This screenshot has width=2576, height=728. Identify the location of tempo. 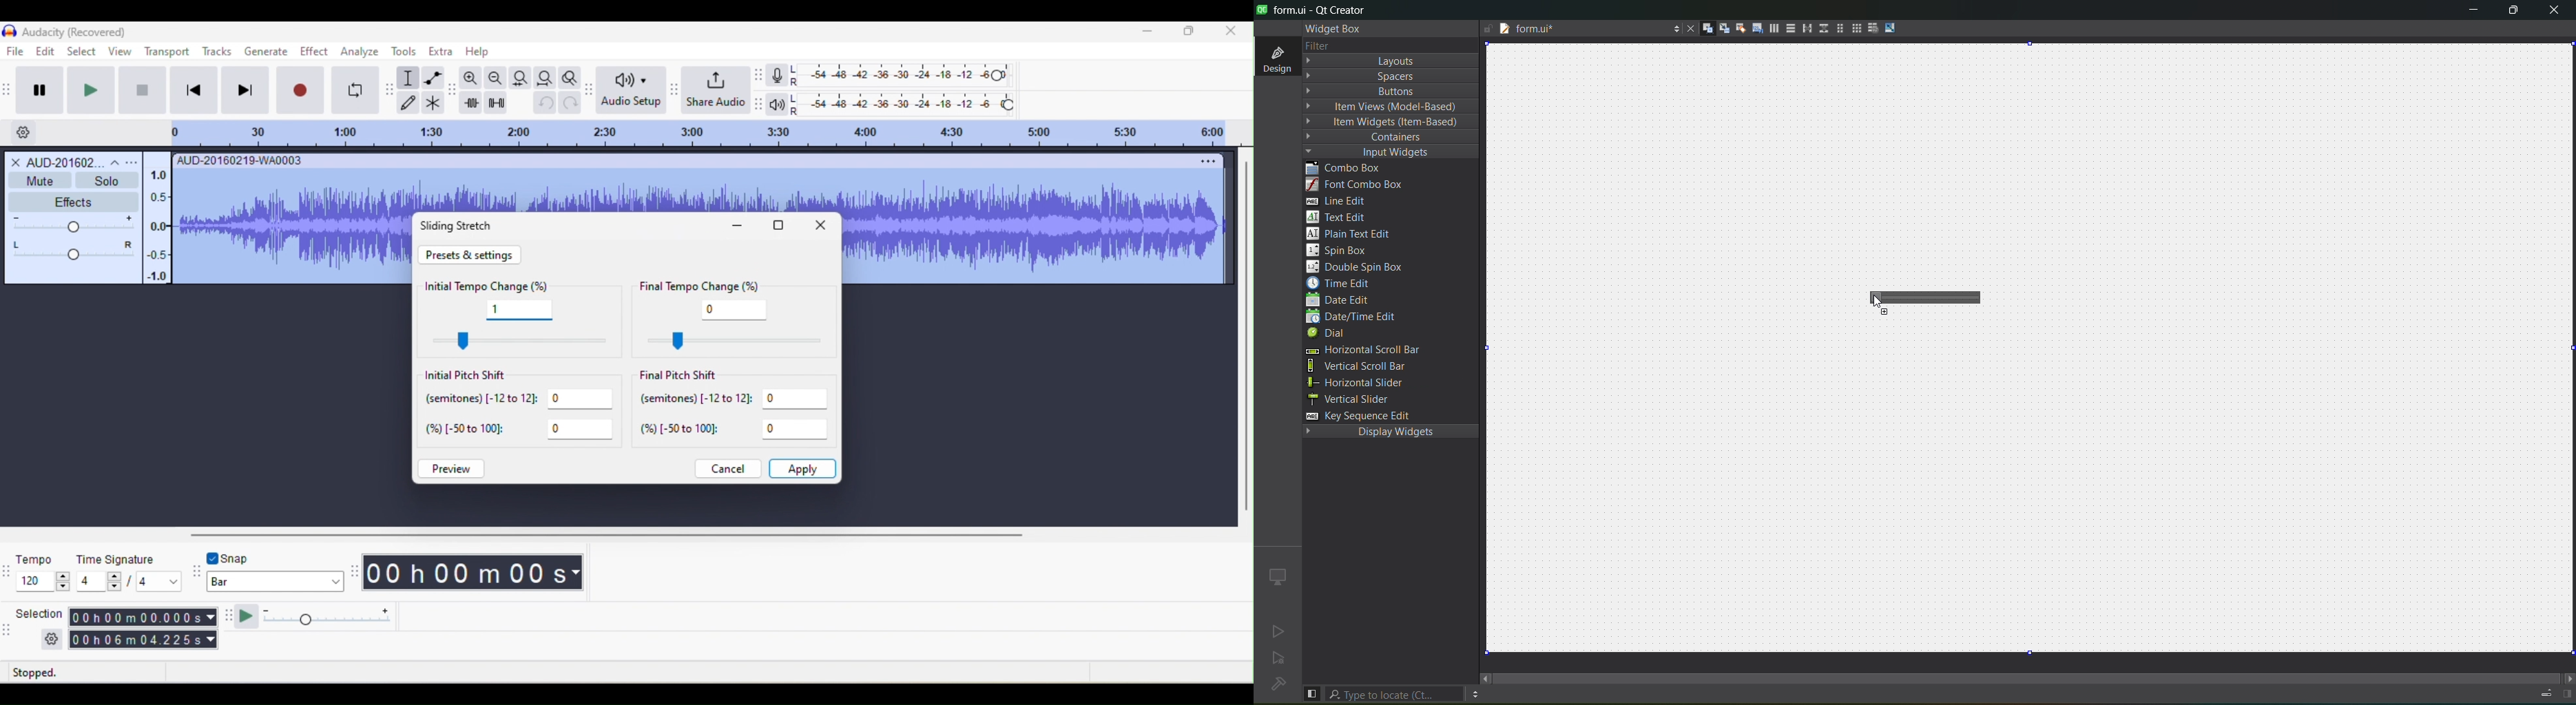
(42, 571).